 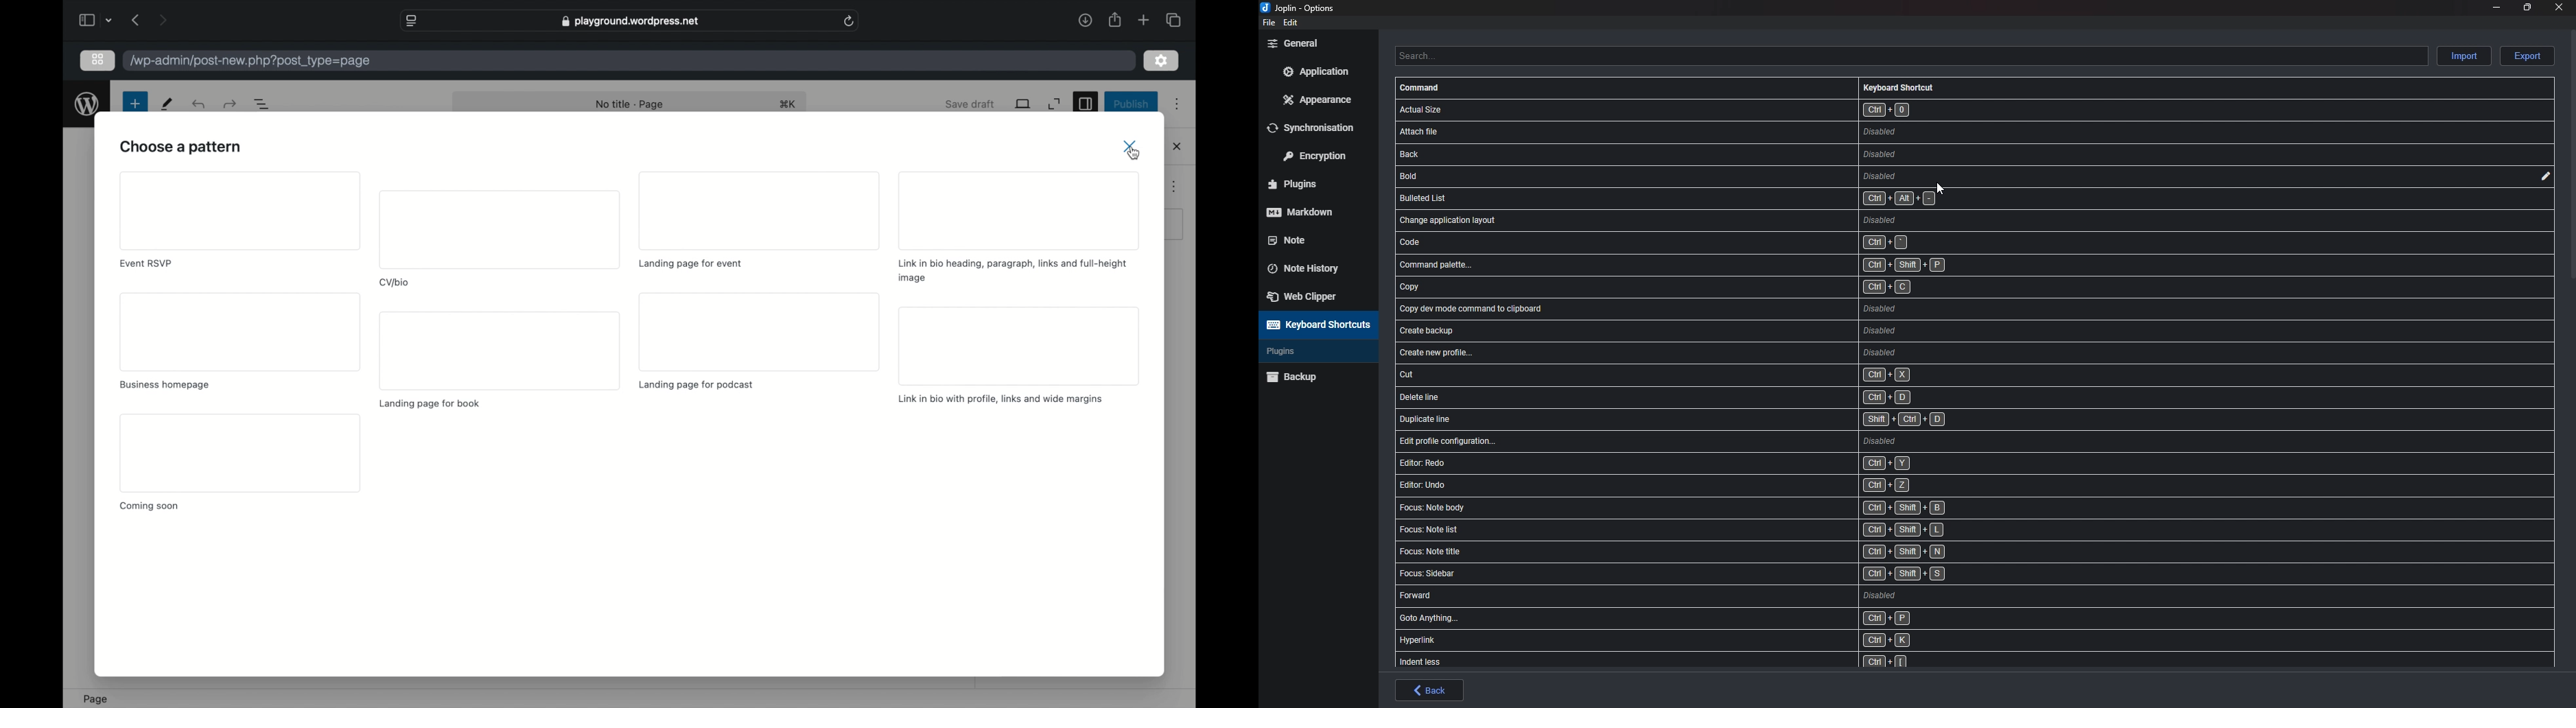 What do you see at coordinates (412, 21) in the screenshot?
I see `website settings` at bounding box center [412, 21].